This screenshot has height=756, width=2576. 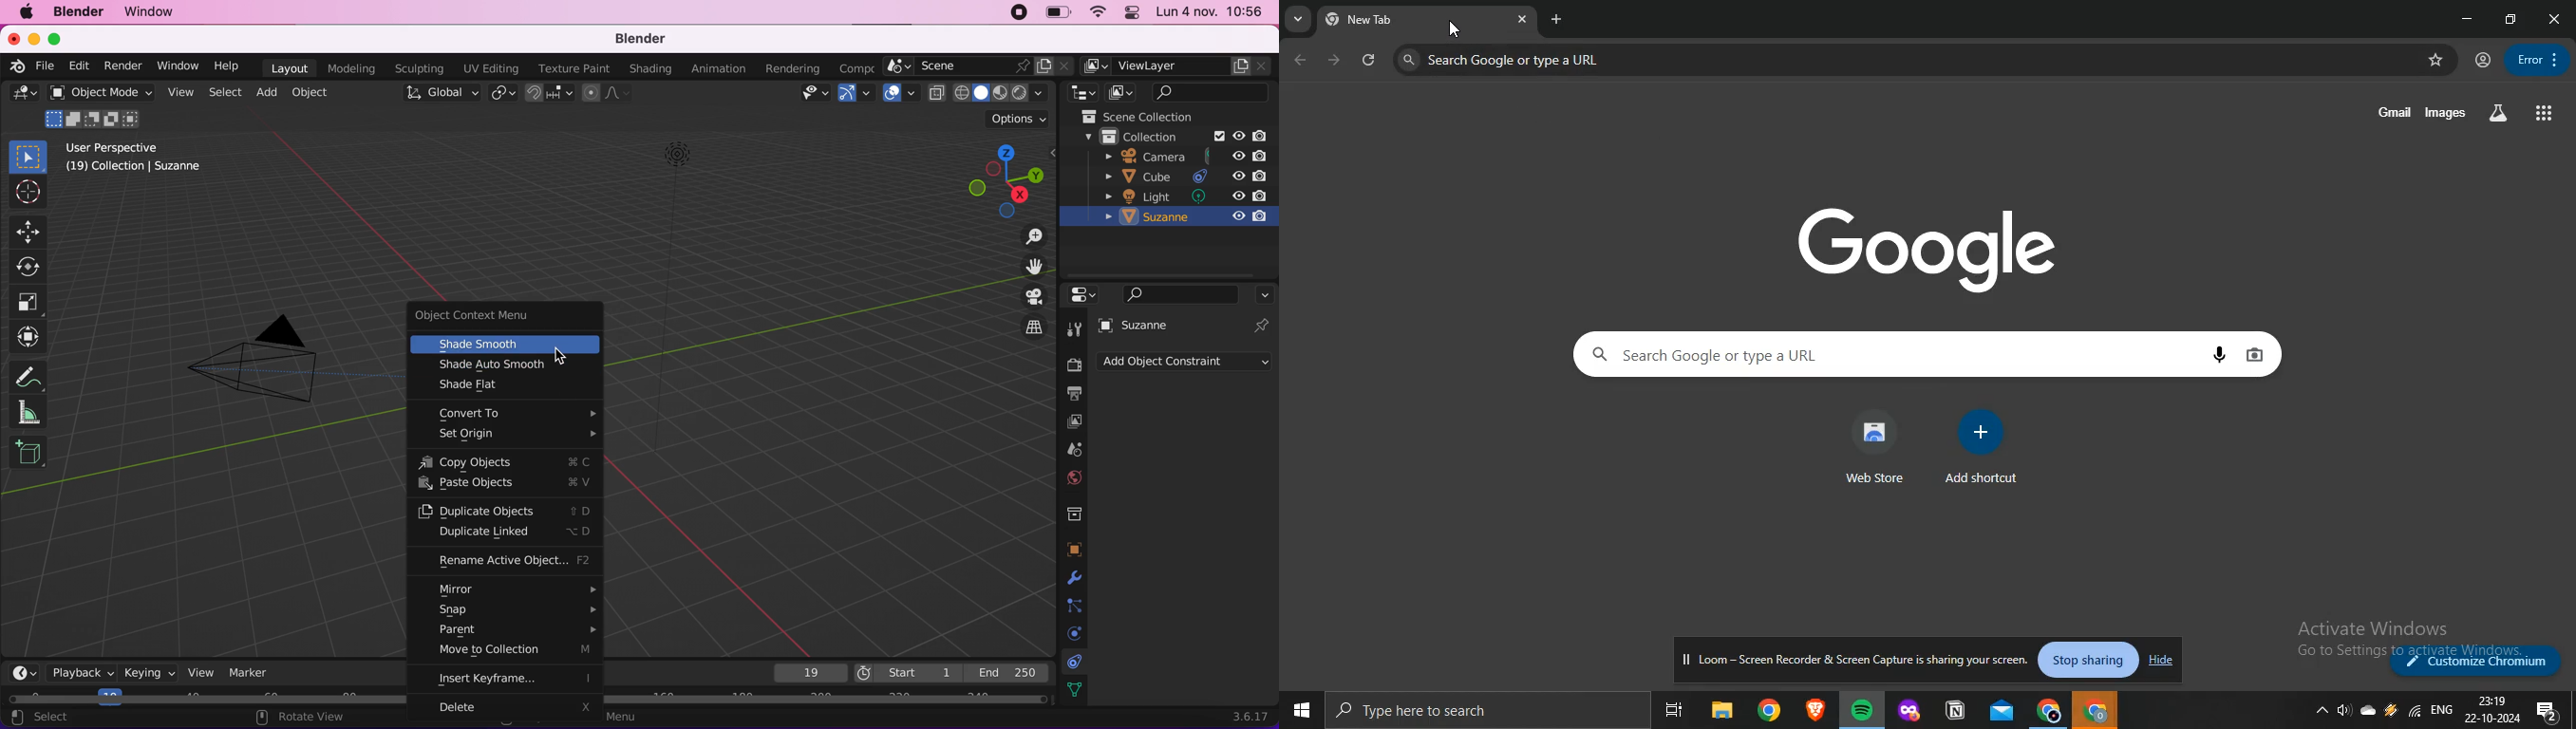 I want to click on google chrome, so click(x=1769, y=708).